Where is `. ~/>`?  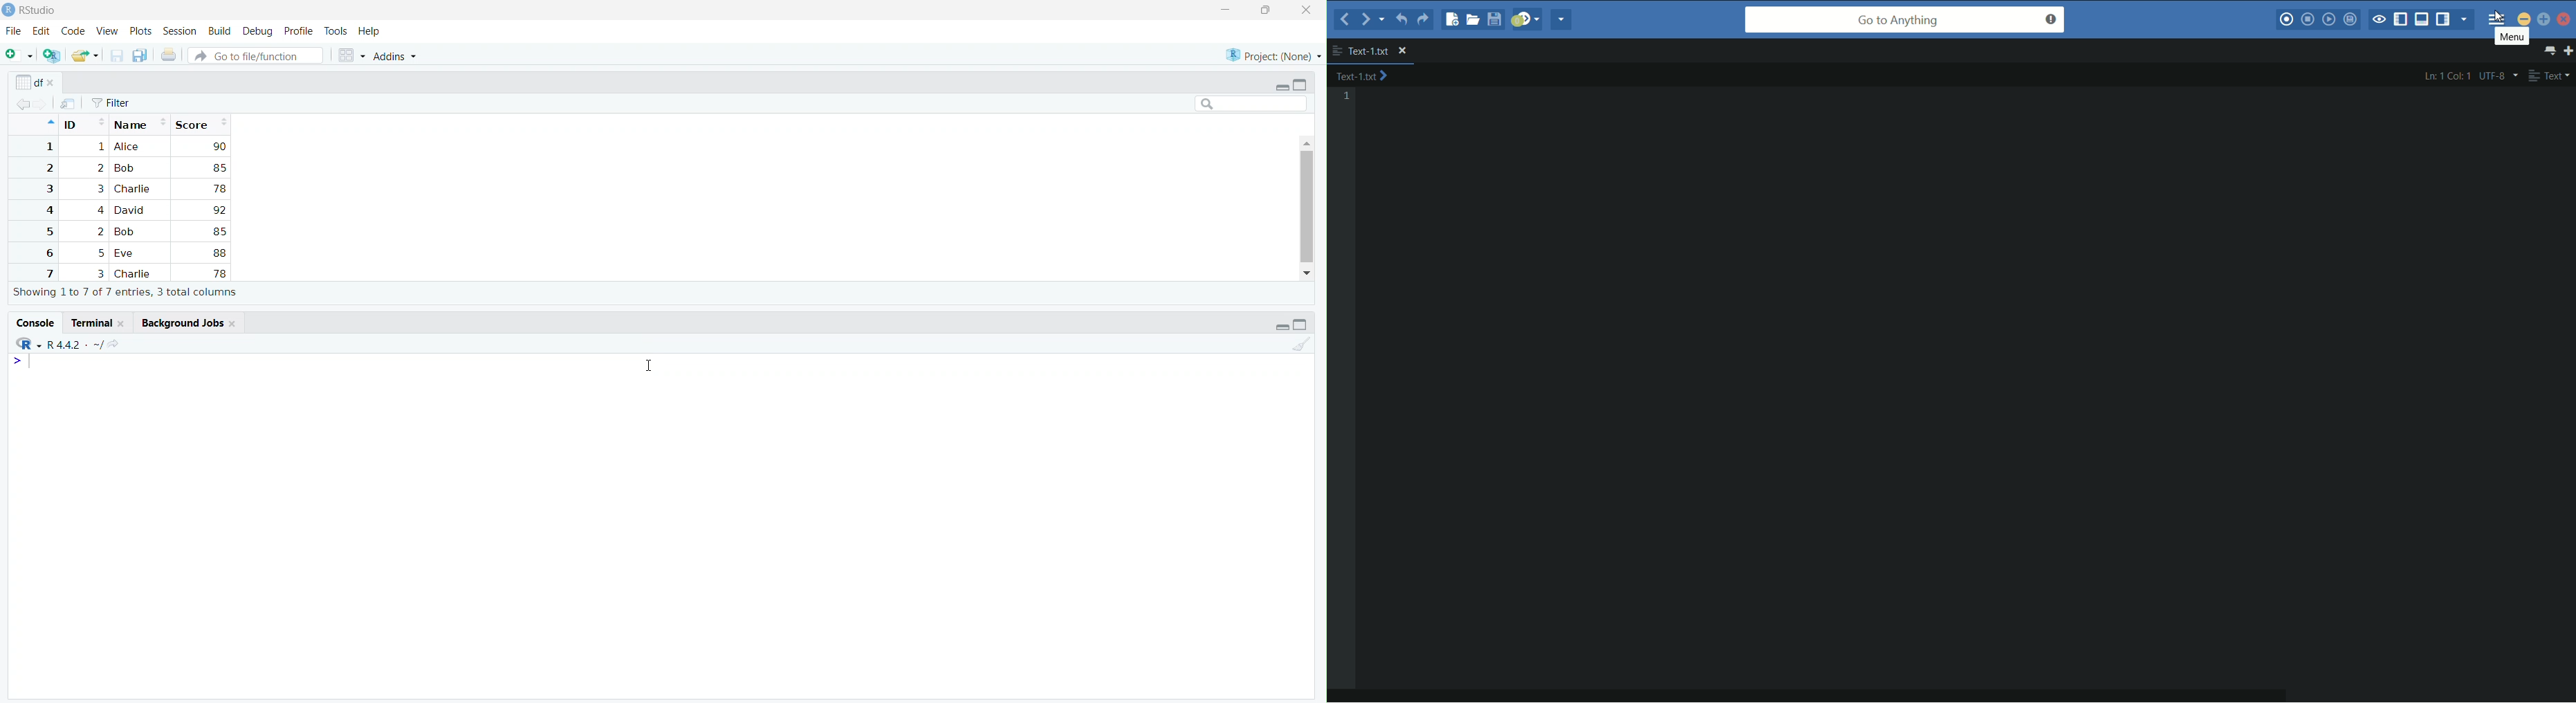
. ~/> is located at coordinates (104, 345).